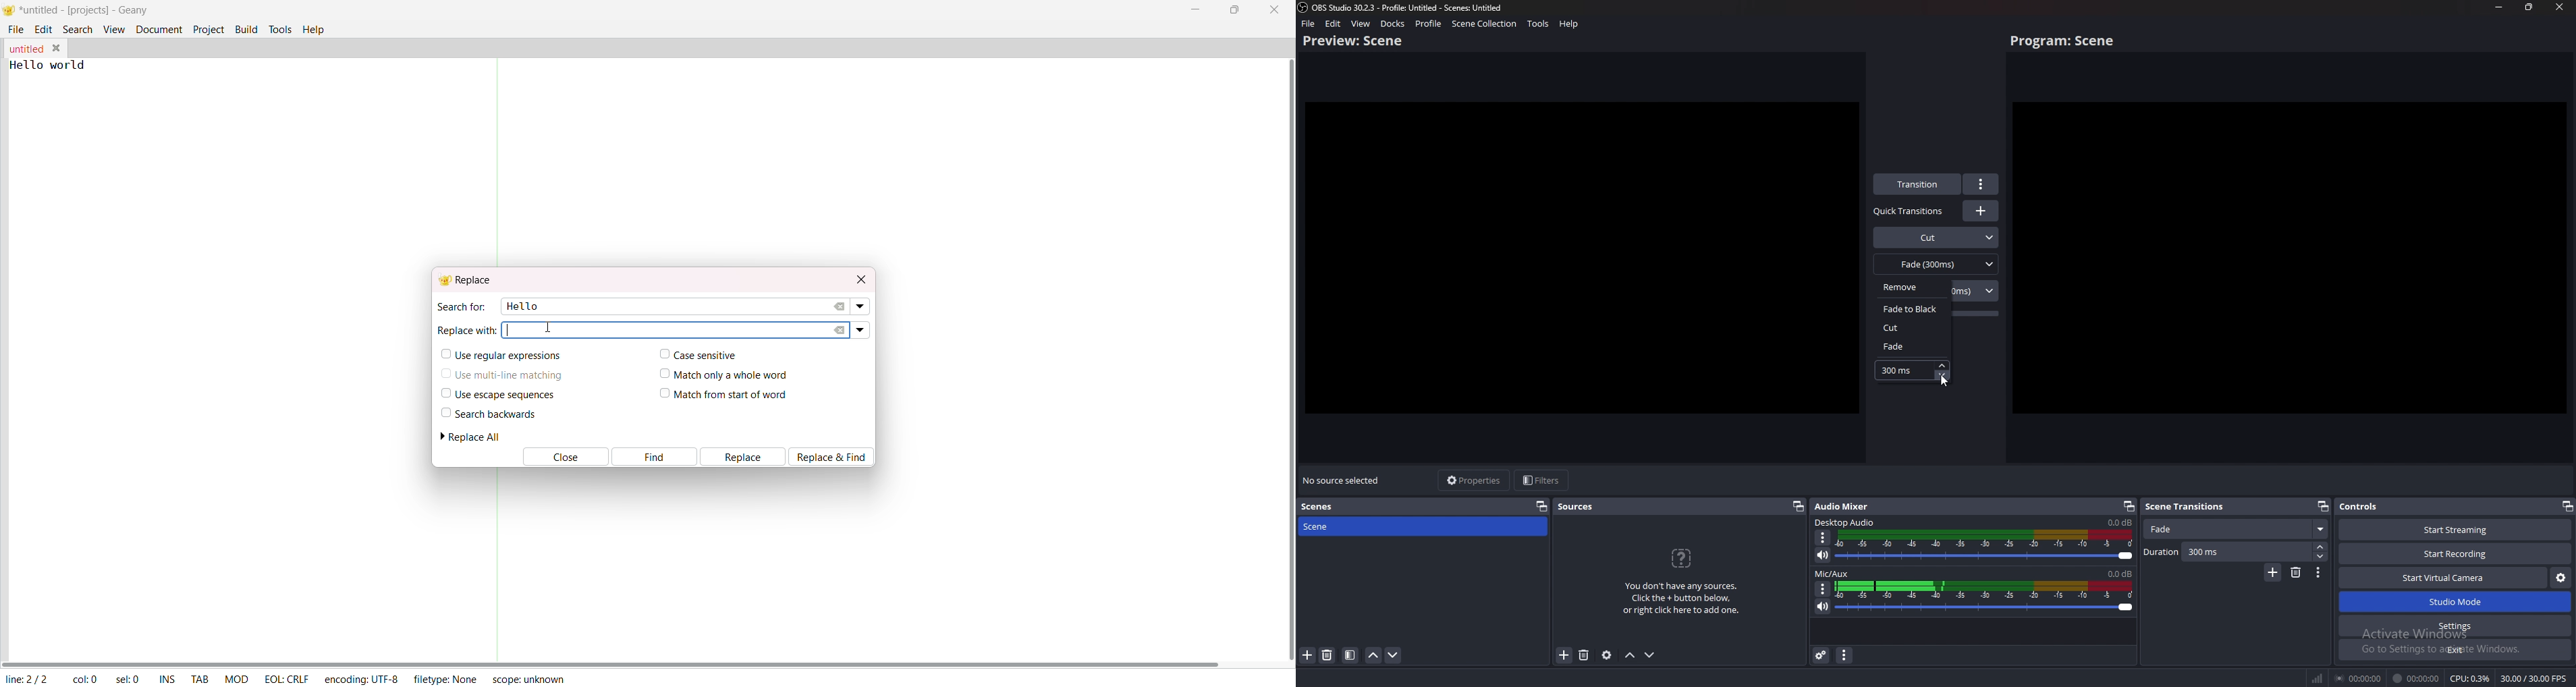 This screenshot has width=2576, height=700. I want to click on move scene up, so click(1374, 655).